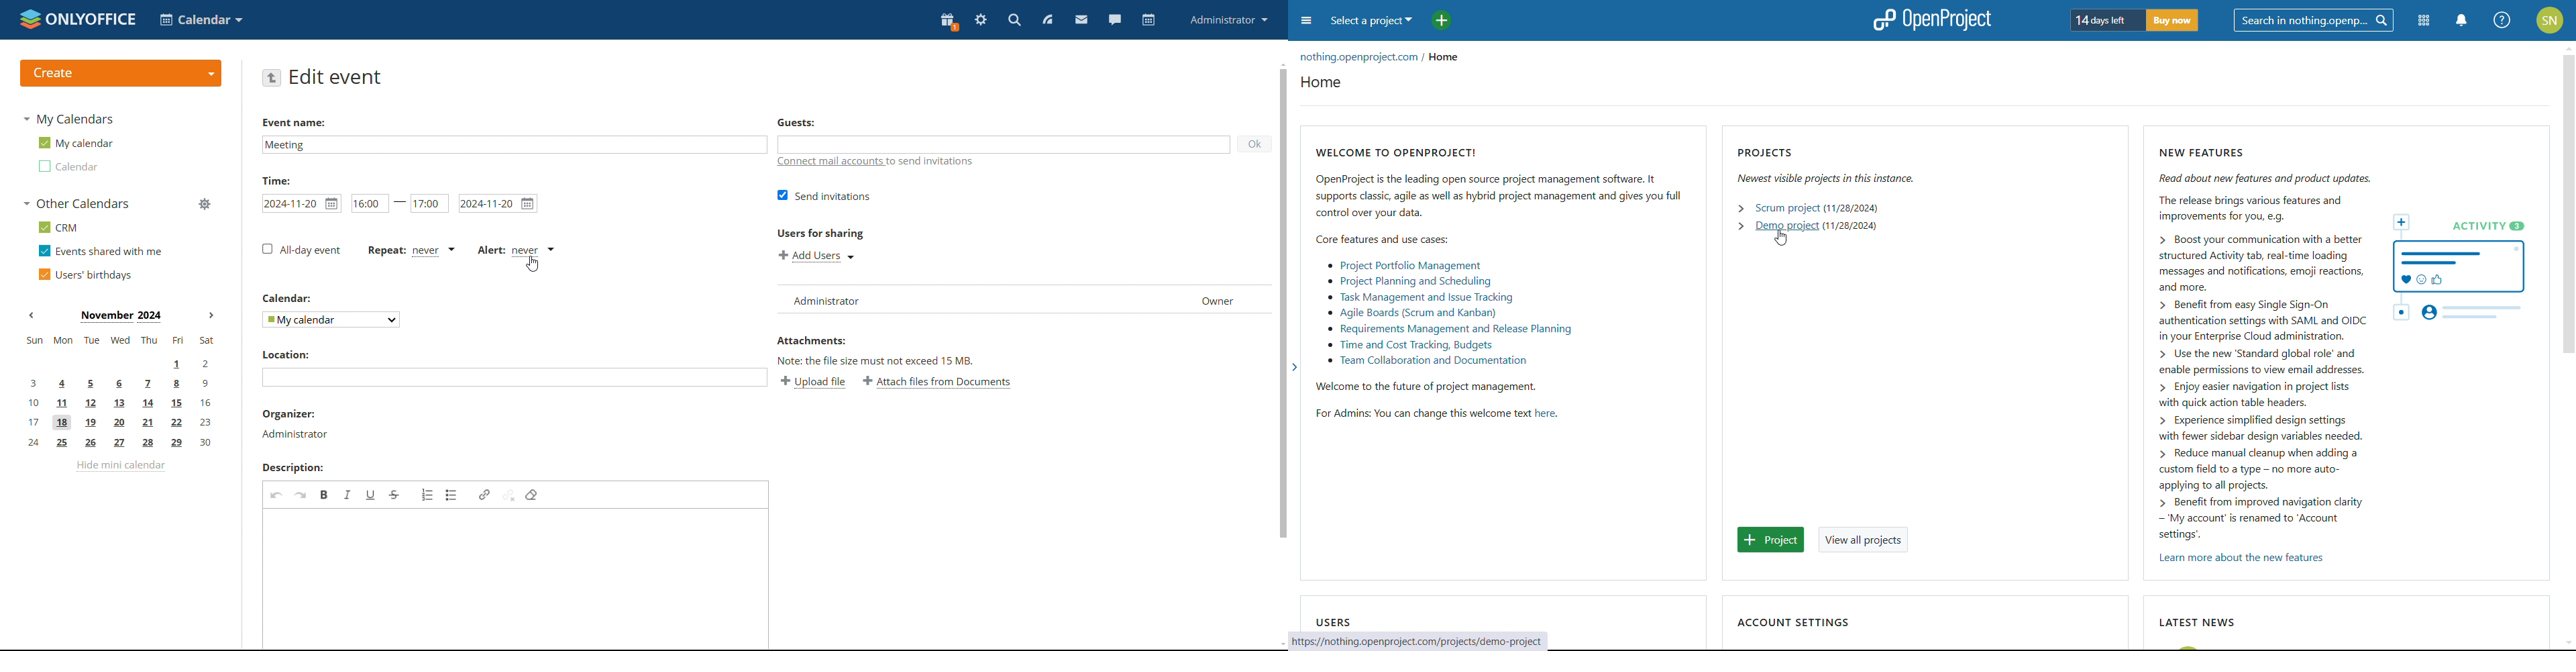  Describe the element at coordinates (1284, 302) in the screenshot. I see `scrollbar` at that location.